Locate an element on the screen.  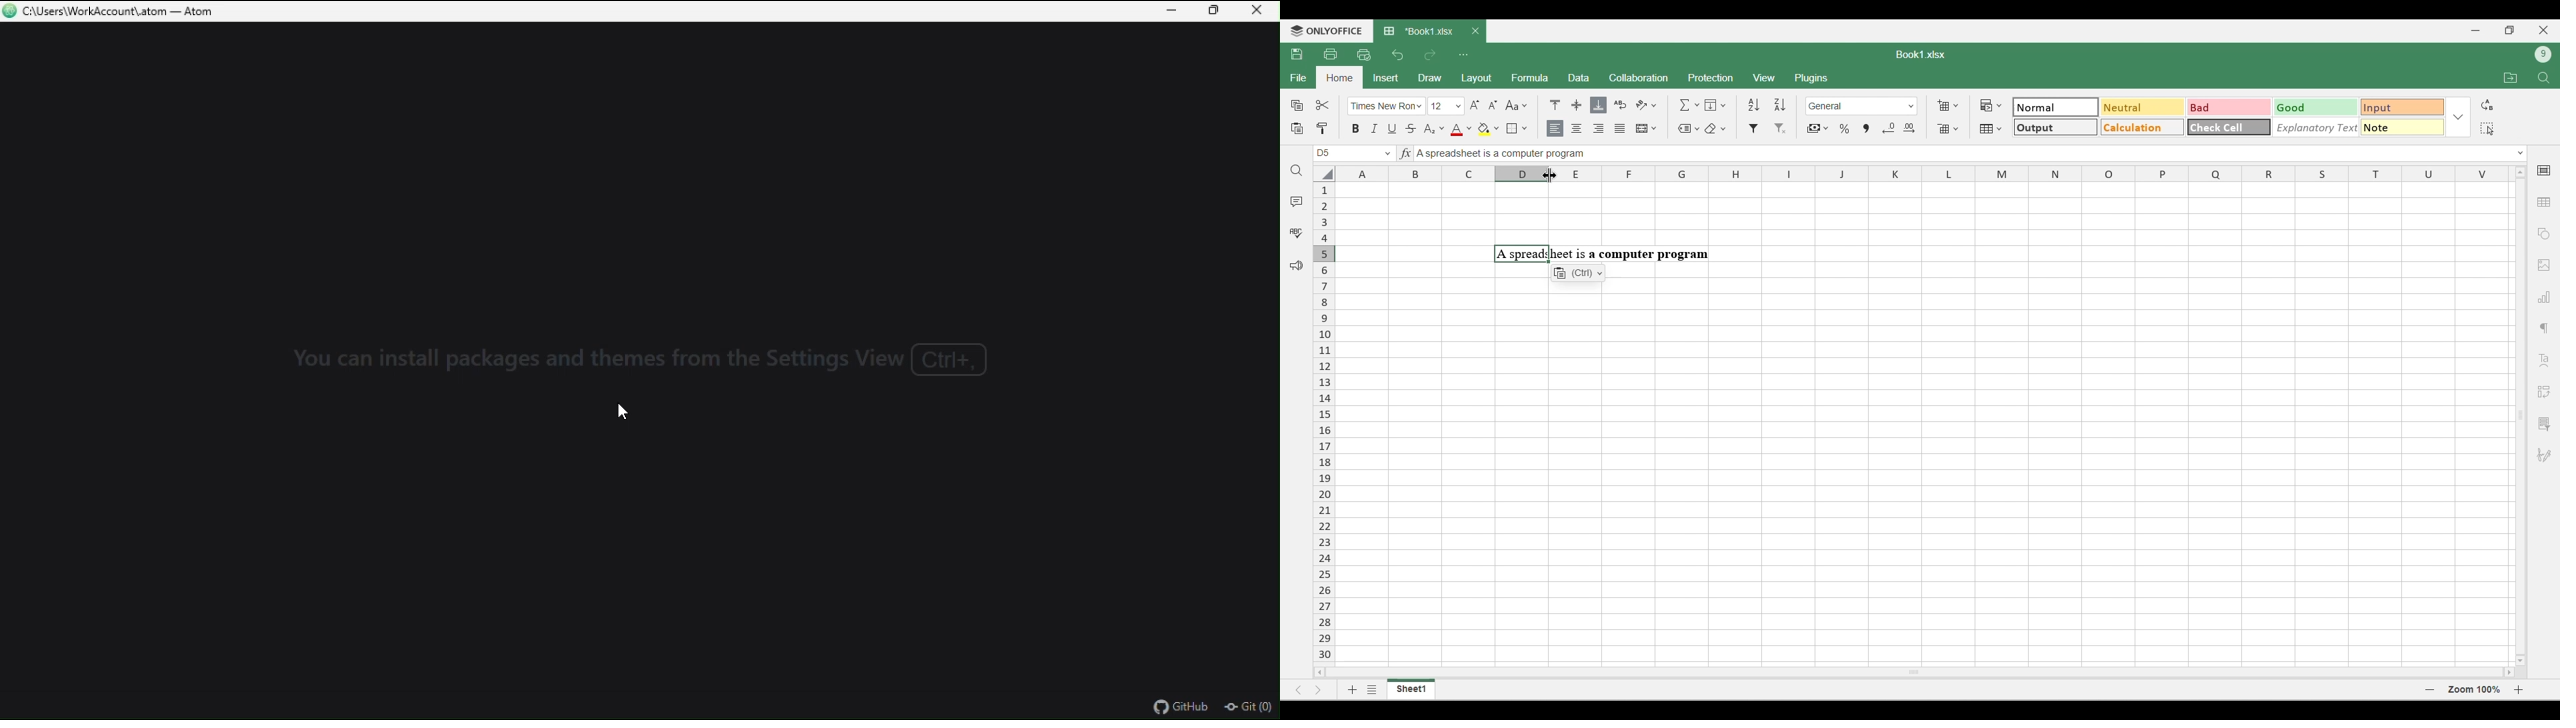
Orientation options is located at coordinates (1647, 105).